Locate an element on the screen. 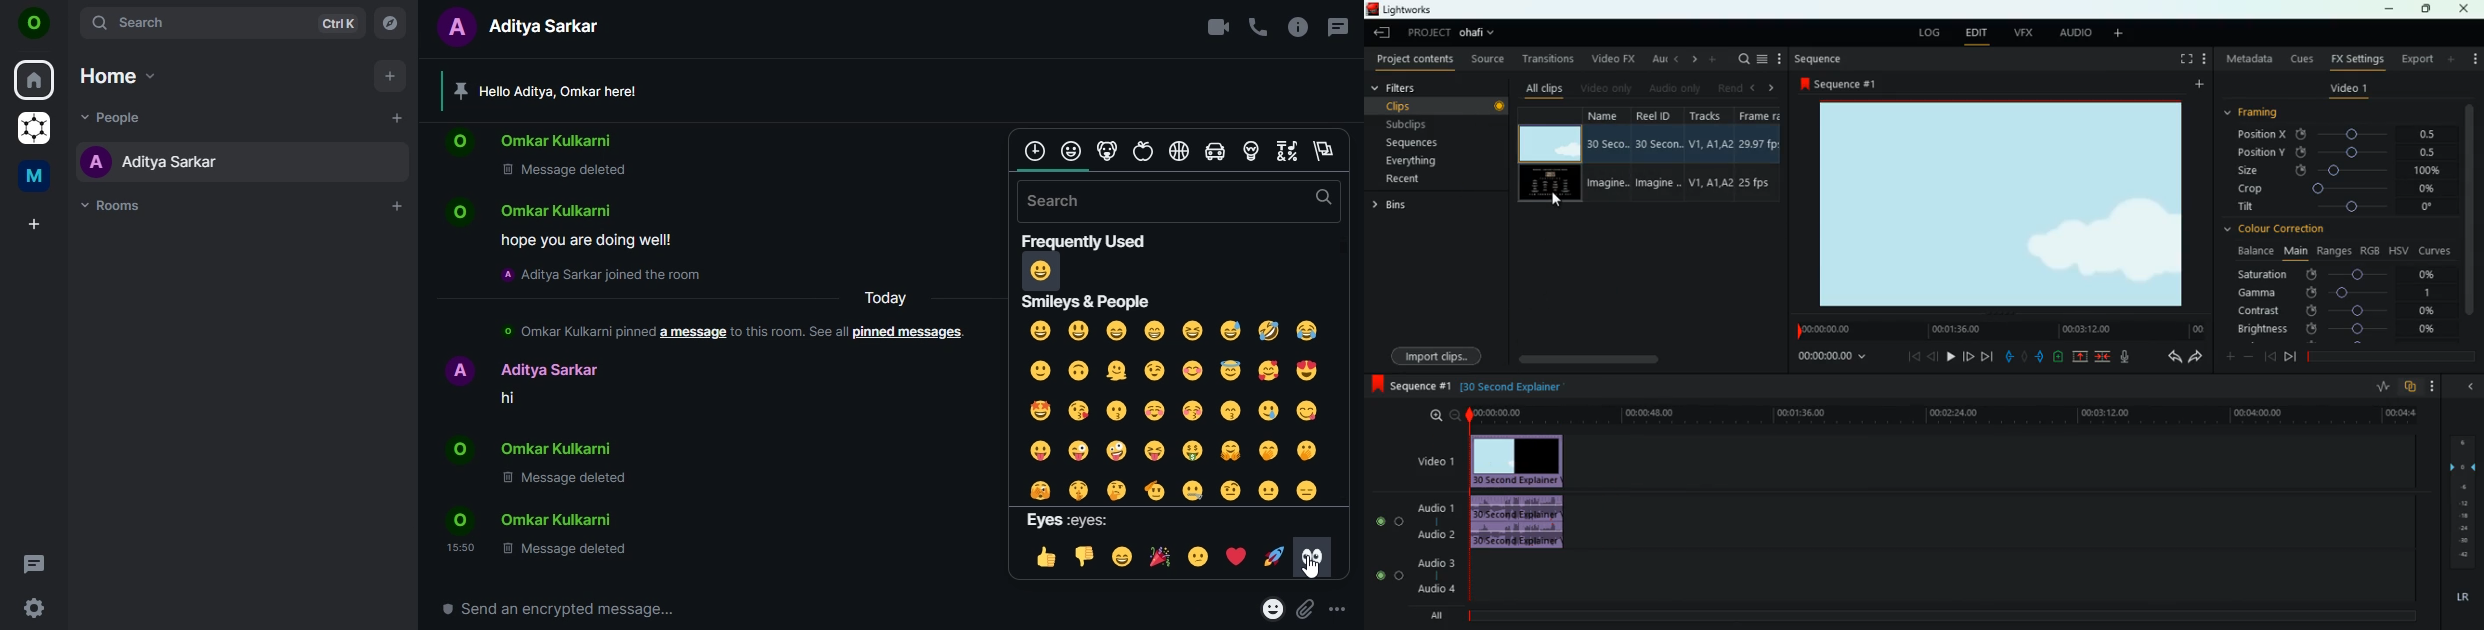 This screenshot has width=2492, height=644. cars is located at coordinates (1215, 151).